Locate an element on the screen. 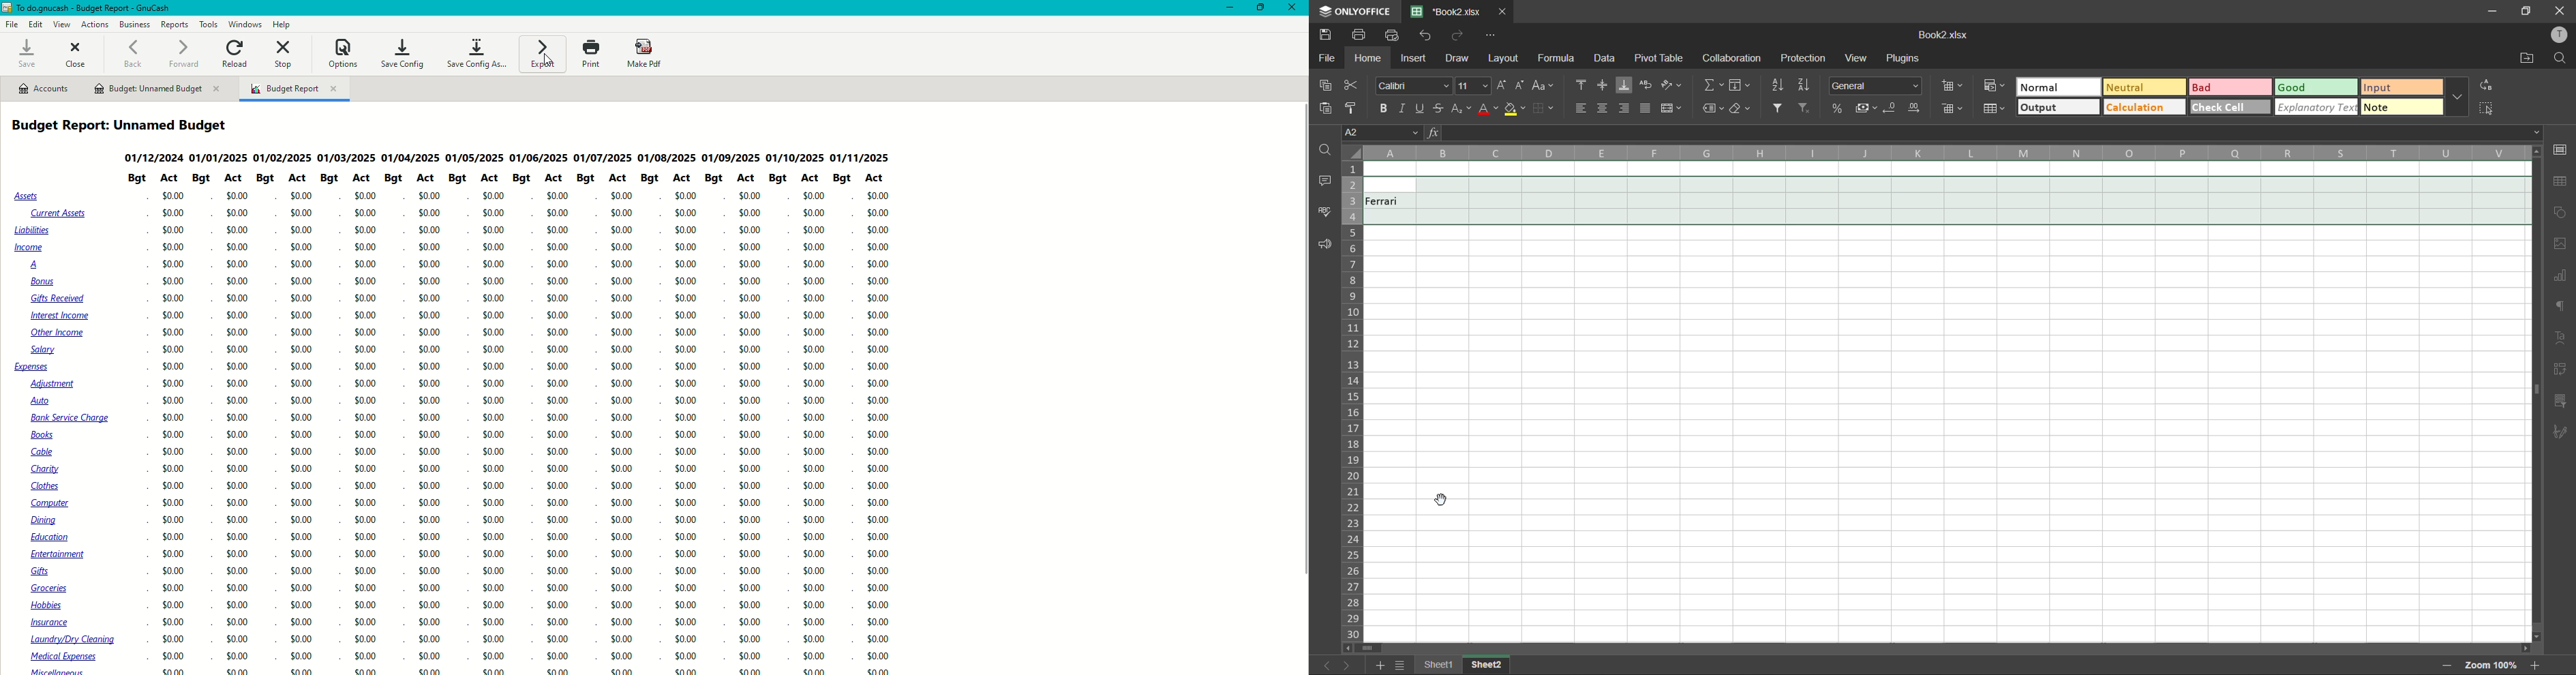 Image resolution: width=2576 pixels, height=700 pixels. $0.00 is located at coordinates (431, 196).